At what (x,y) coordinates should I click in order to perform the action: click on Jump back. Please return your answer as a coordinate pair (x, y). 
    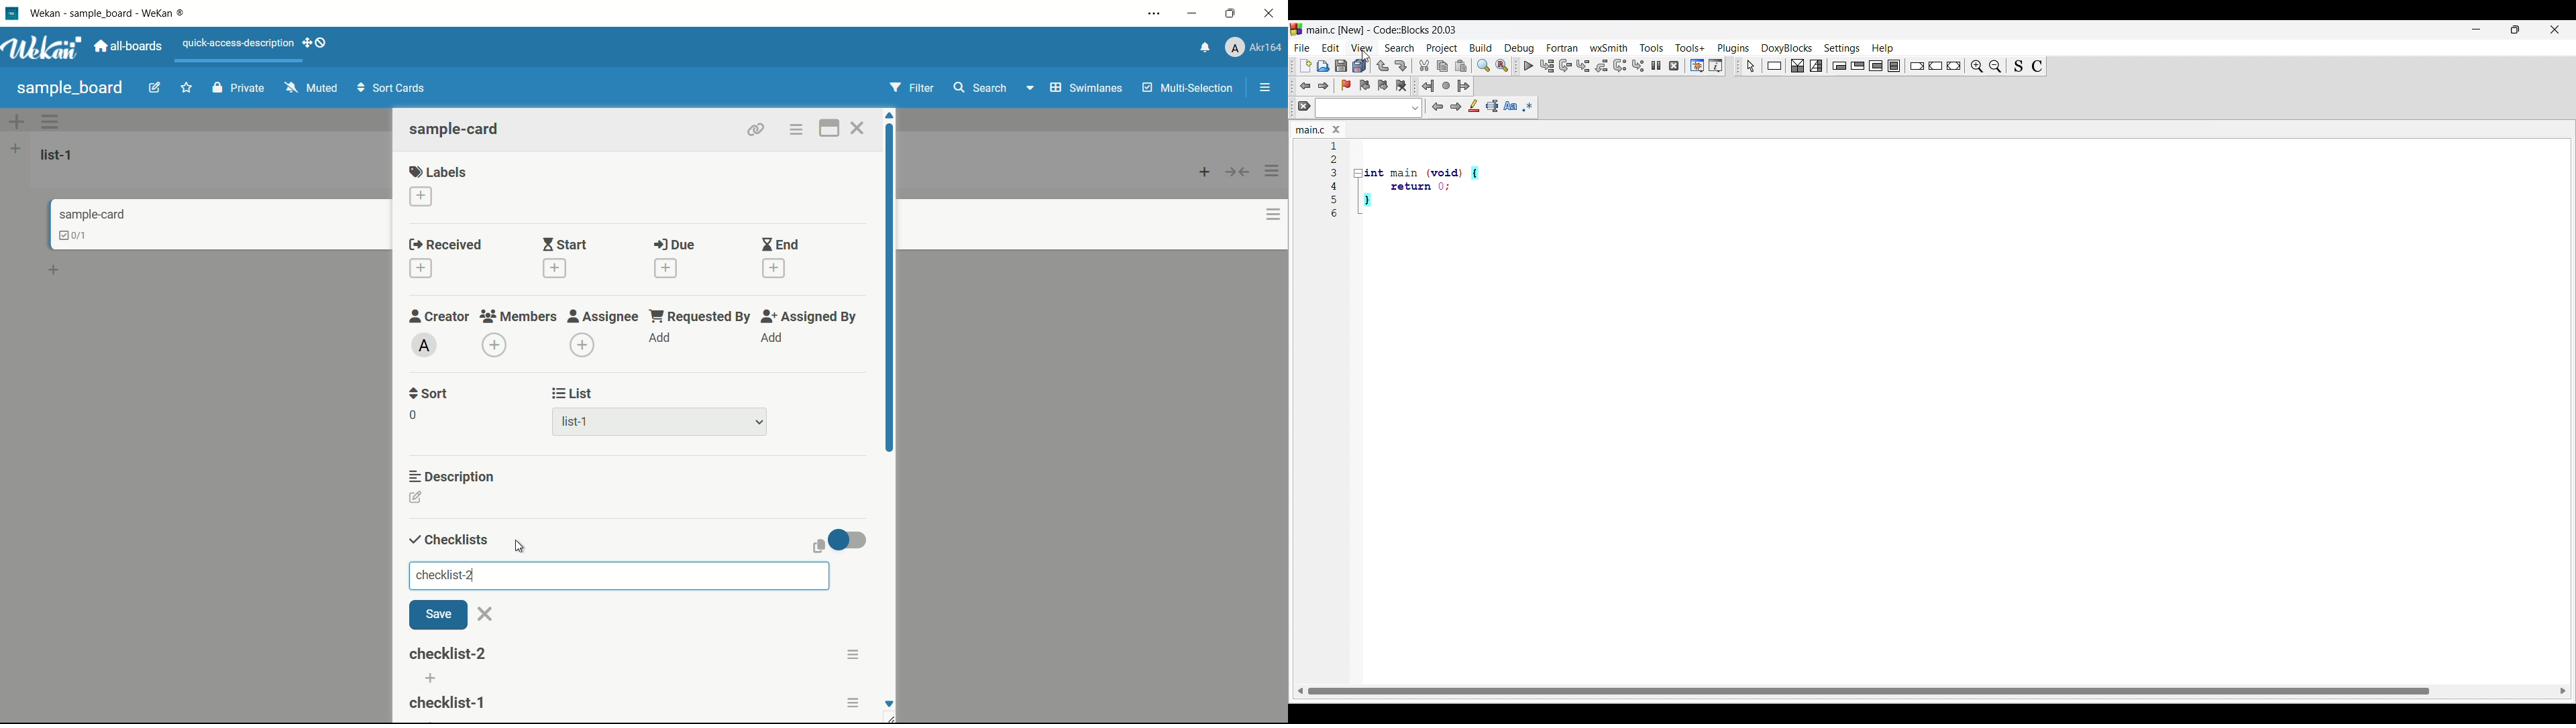
    Looking at the image, I should click on (1429, 86).